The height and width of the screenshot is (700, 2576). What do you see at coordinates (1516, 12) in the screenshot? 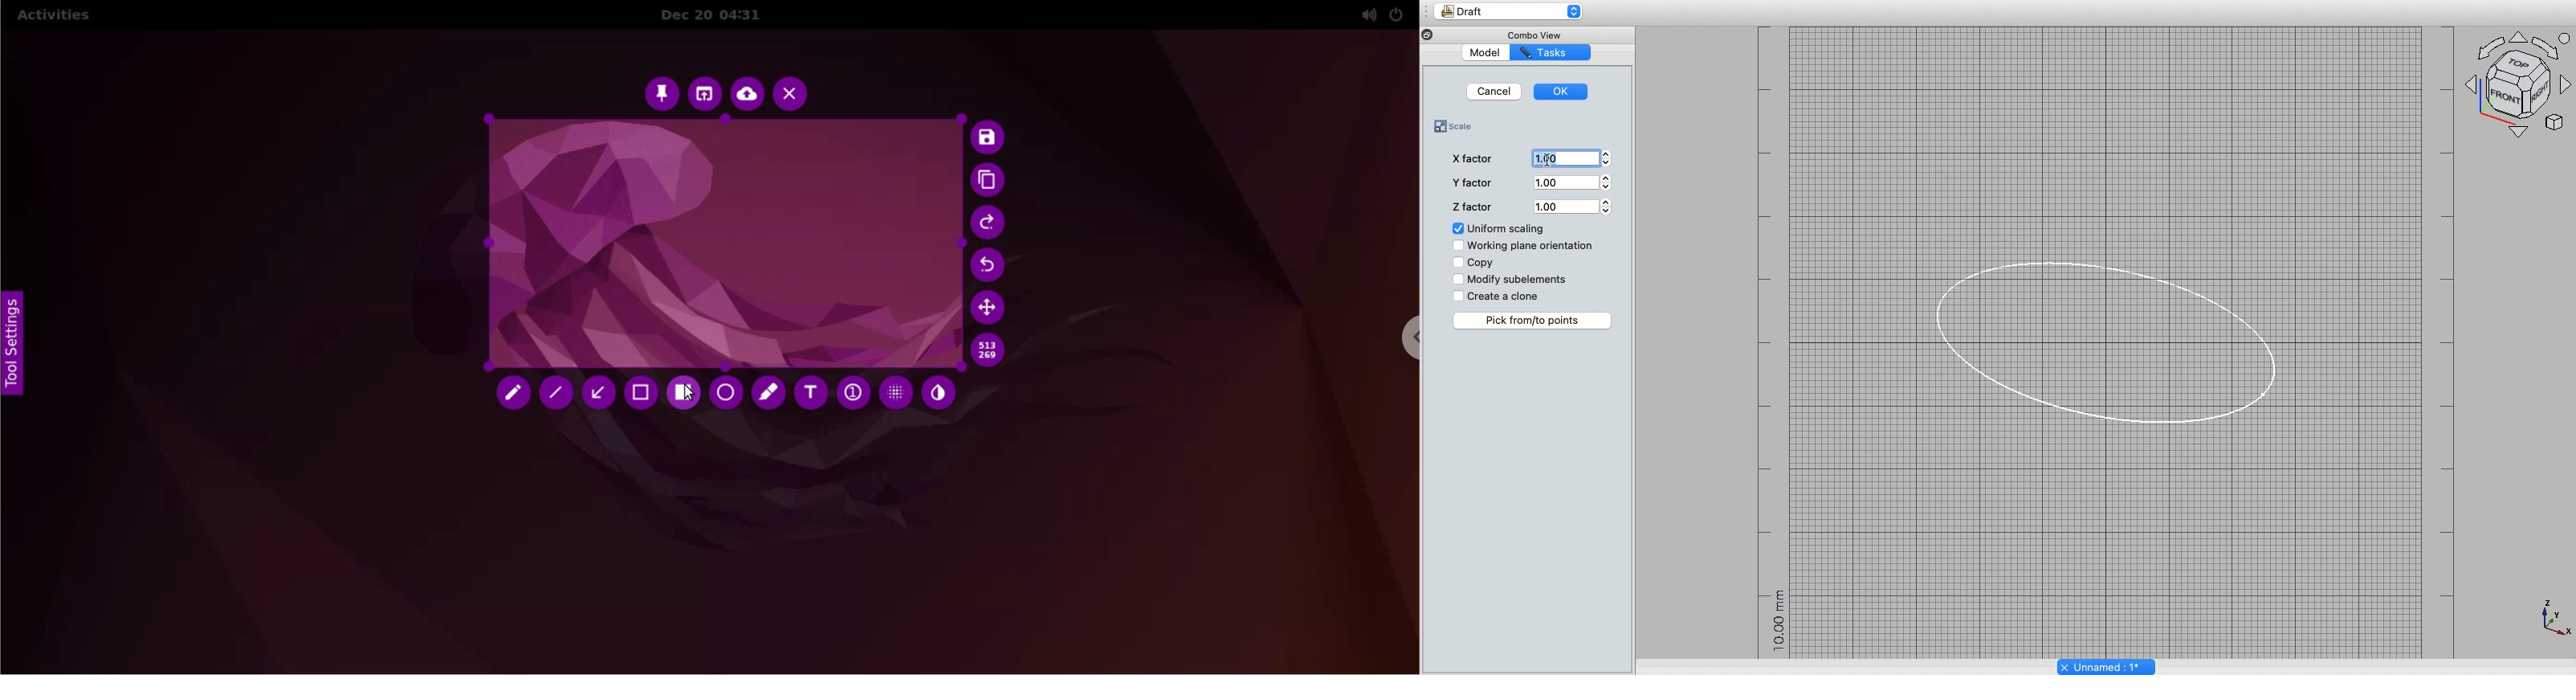
I see `Draft` at bounding box center [1516, 12].